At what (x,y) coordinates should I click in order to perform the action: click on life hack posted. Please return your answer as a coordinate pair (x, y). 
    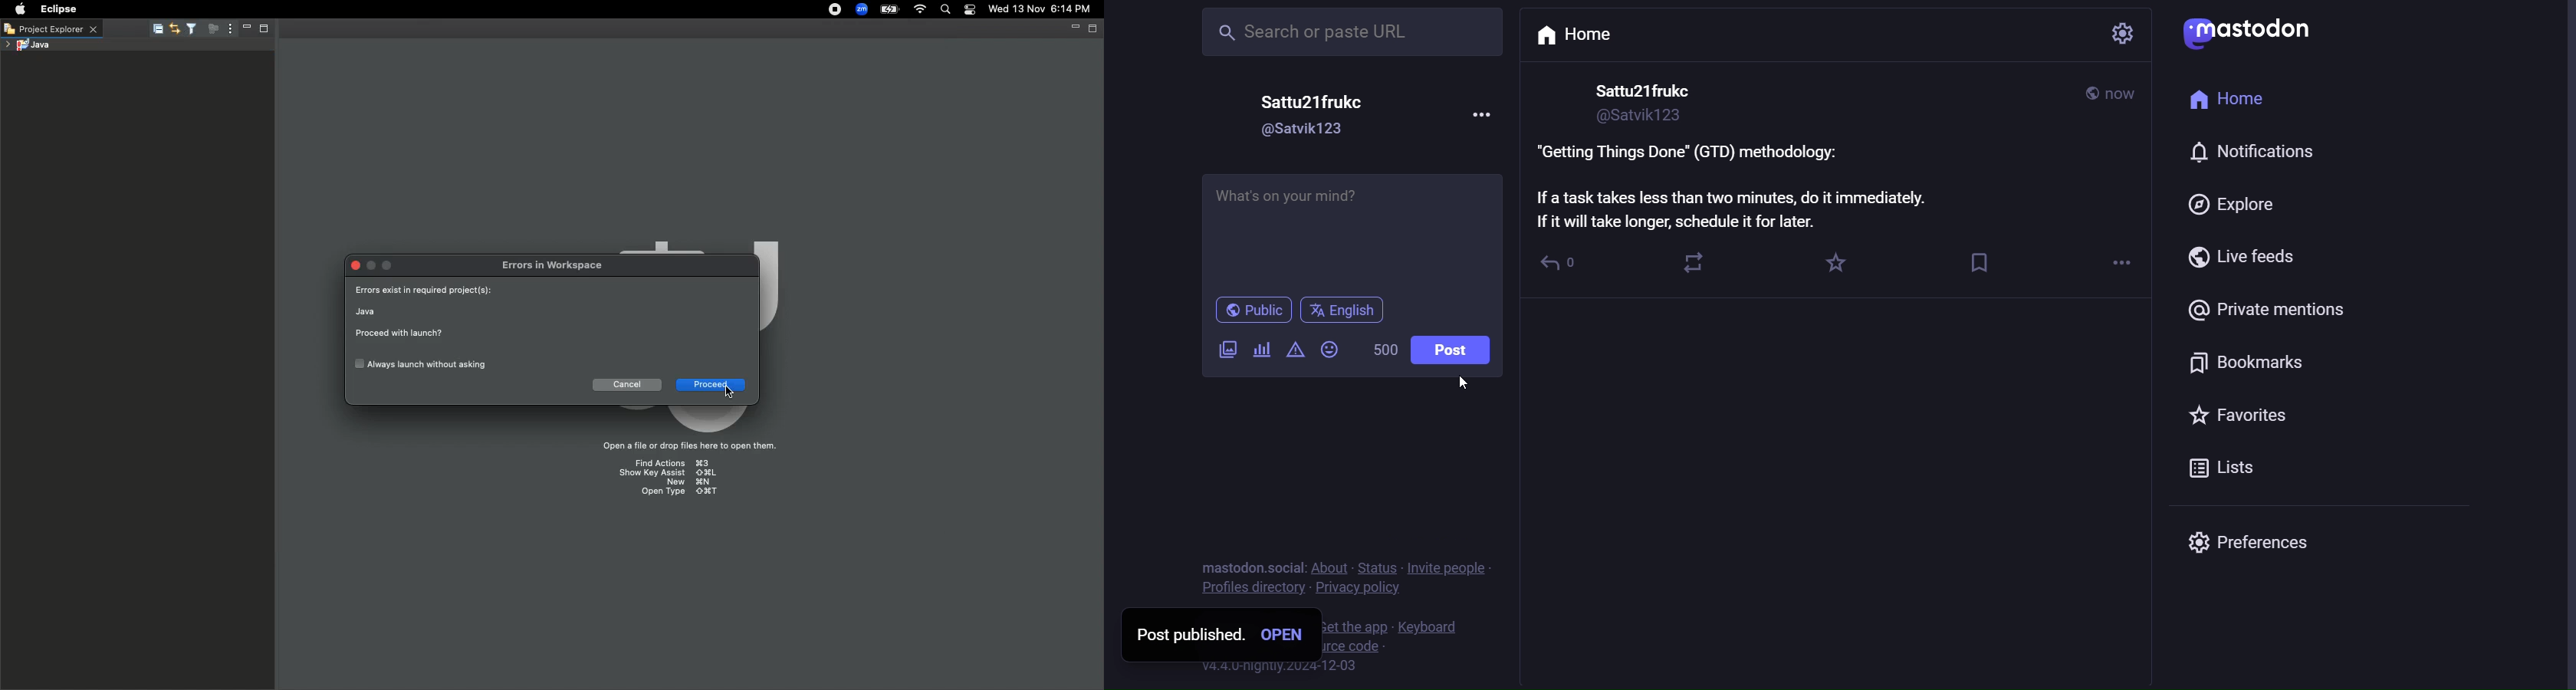
    Looking at the image, I should click on (1756, 188).